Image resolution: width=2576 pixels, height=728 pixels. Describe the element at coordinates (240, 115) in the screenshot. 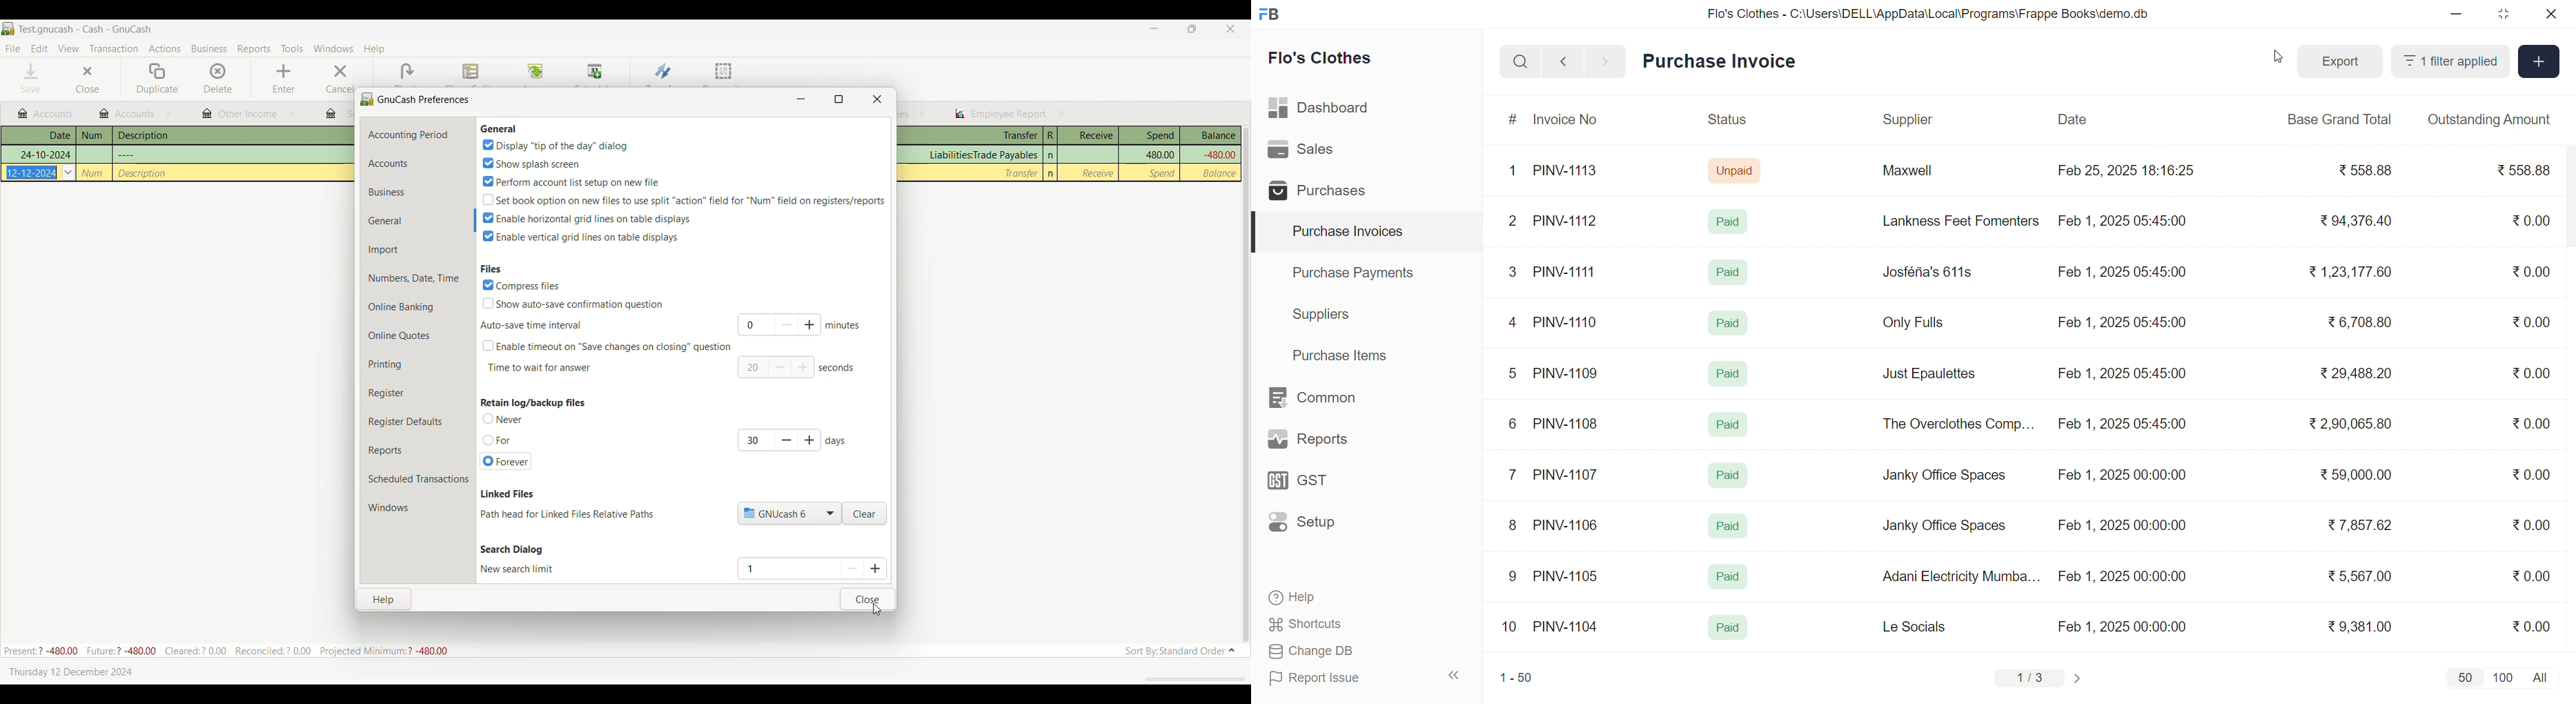

I see `Other budgets and reports` at that location.